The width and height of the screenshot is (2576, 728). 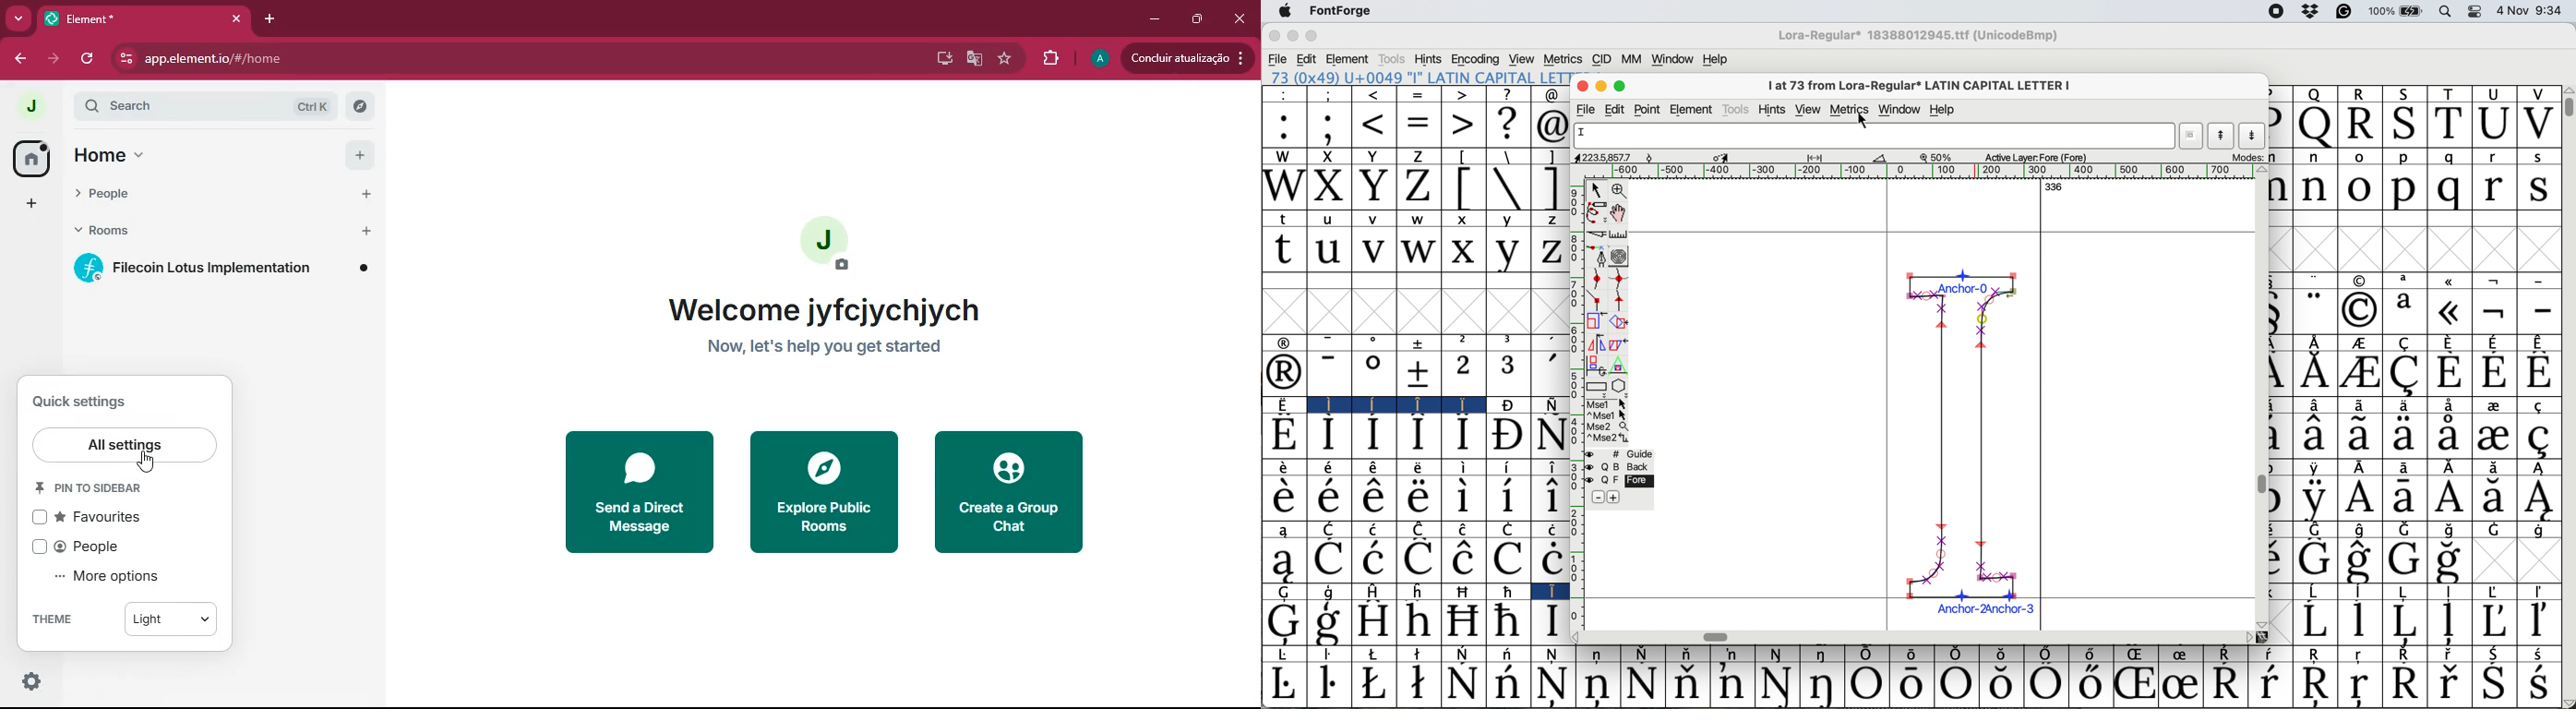 What do you see at coordinates (1326, 405) in the screenshot?
I see `I` at bounding box center [1326, 405].